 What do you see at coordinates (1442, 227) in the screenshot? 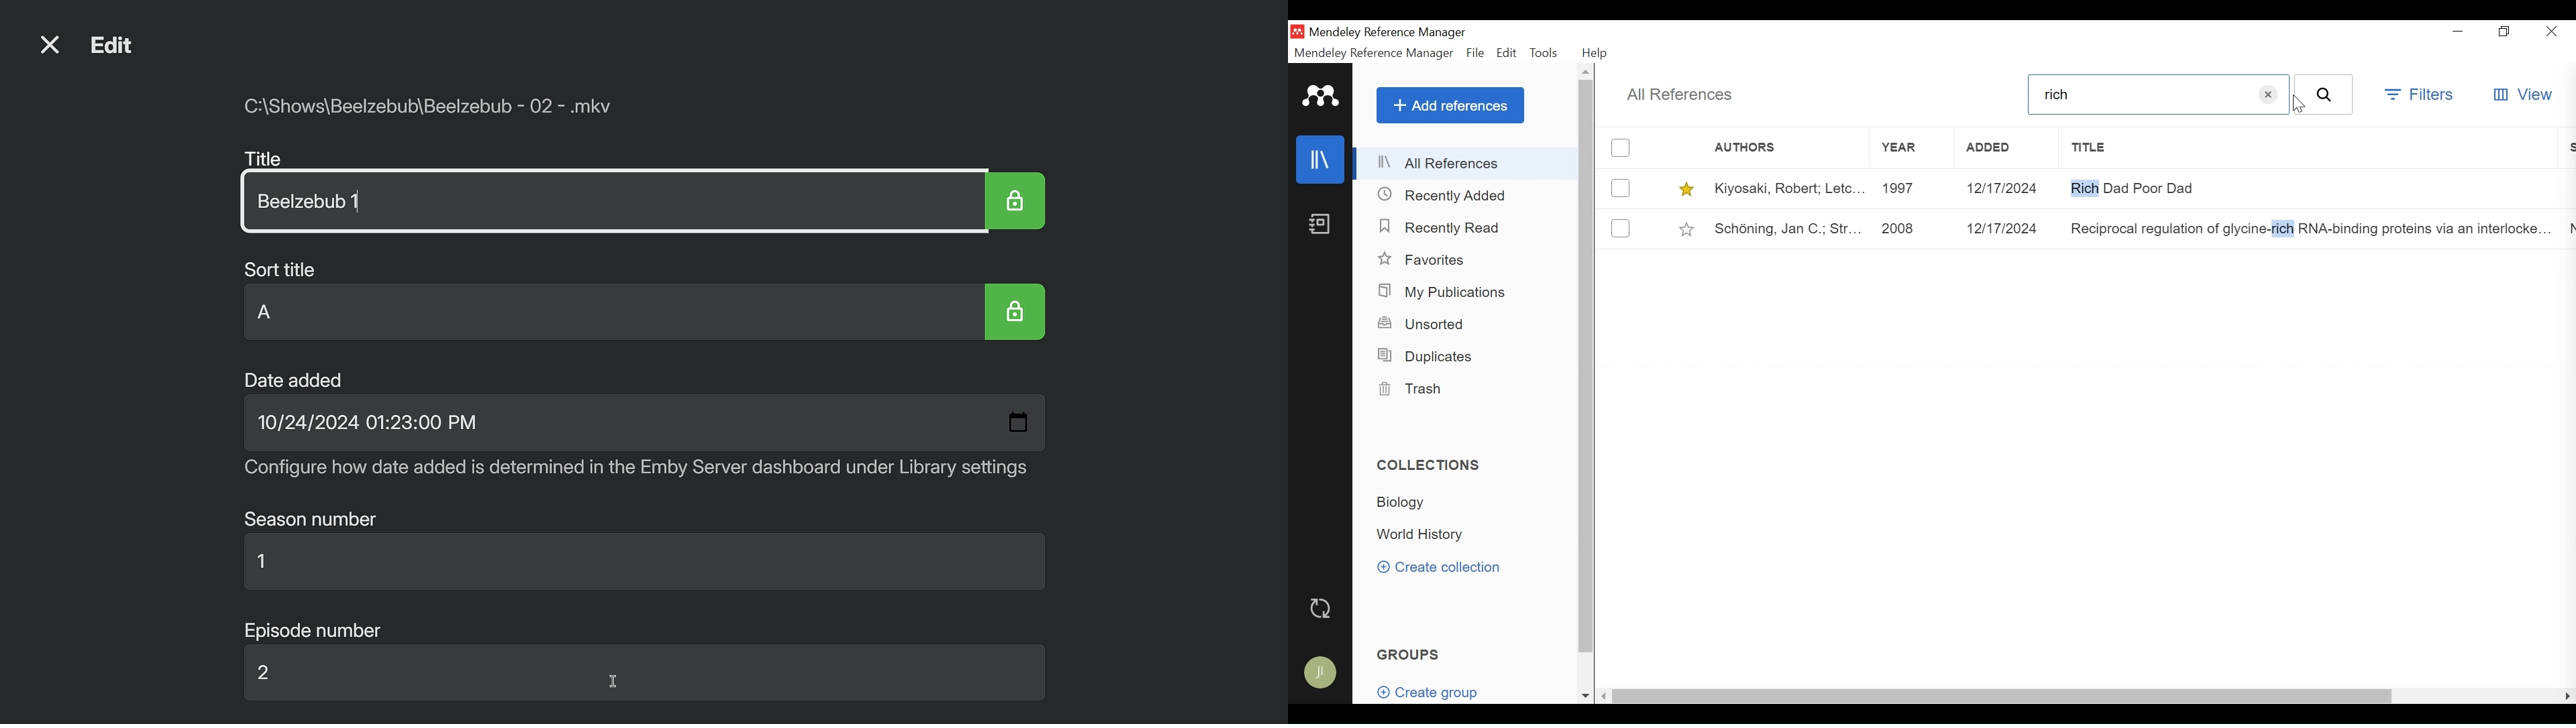
I see `Recently Read` at bounding box center [1442, 227].